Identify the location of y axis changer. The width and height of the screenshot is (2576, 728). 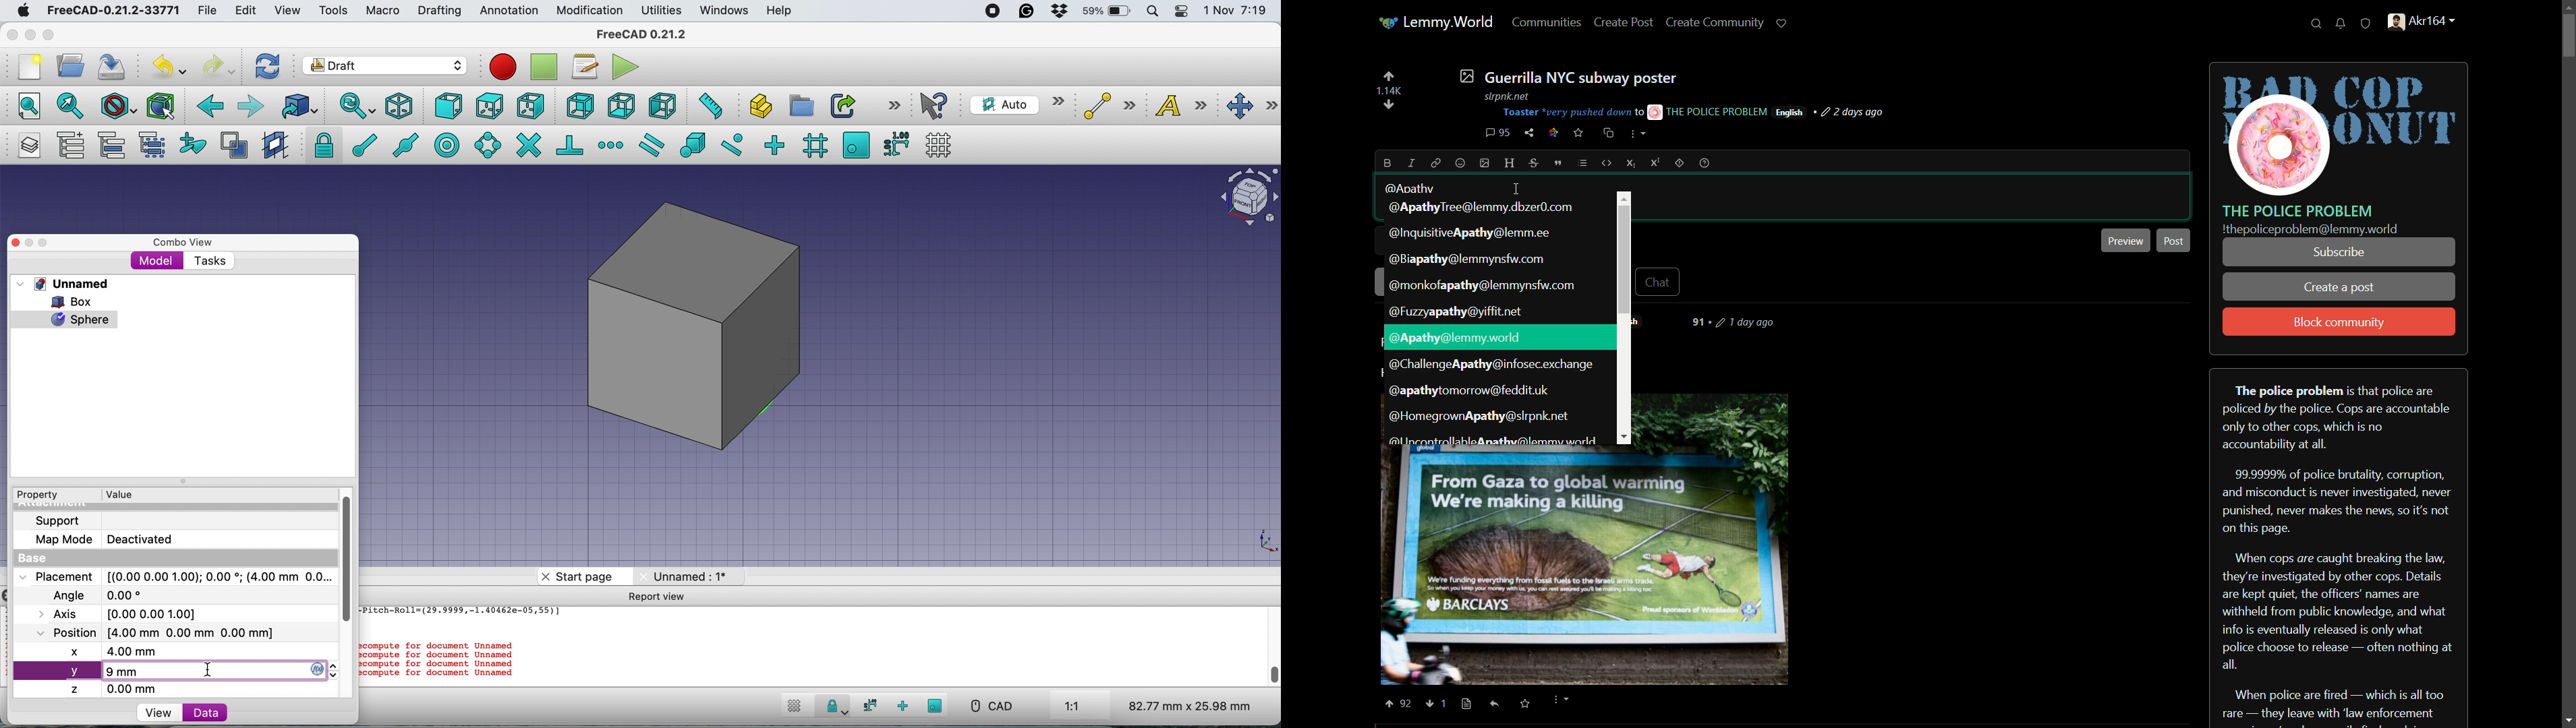
(322, 670).